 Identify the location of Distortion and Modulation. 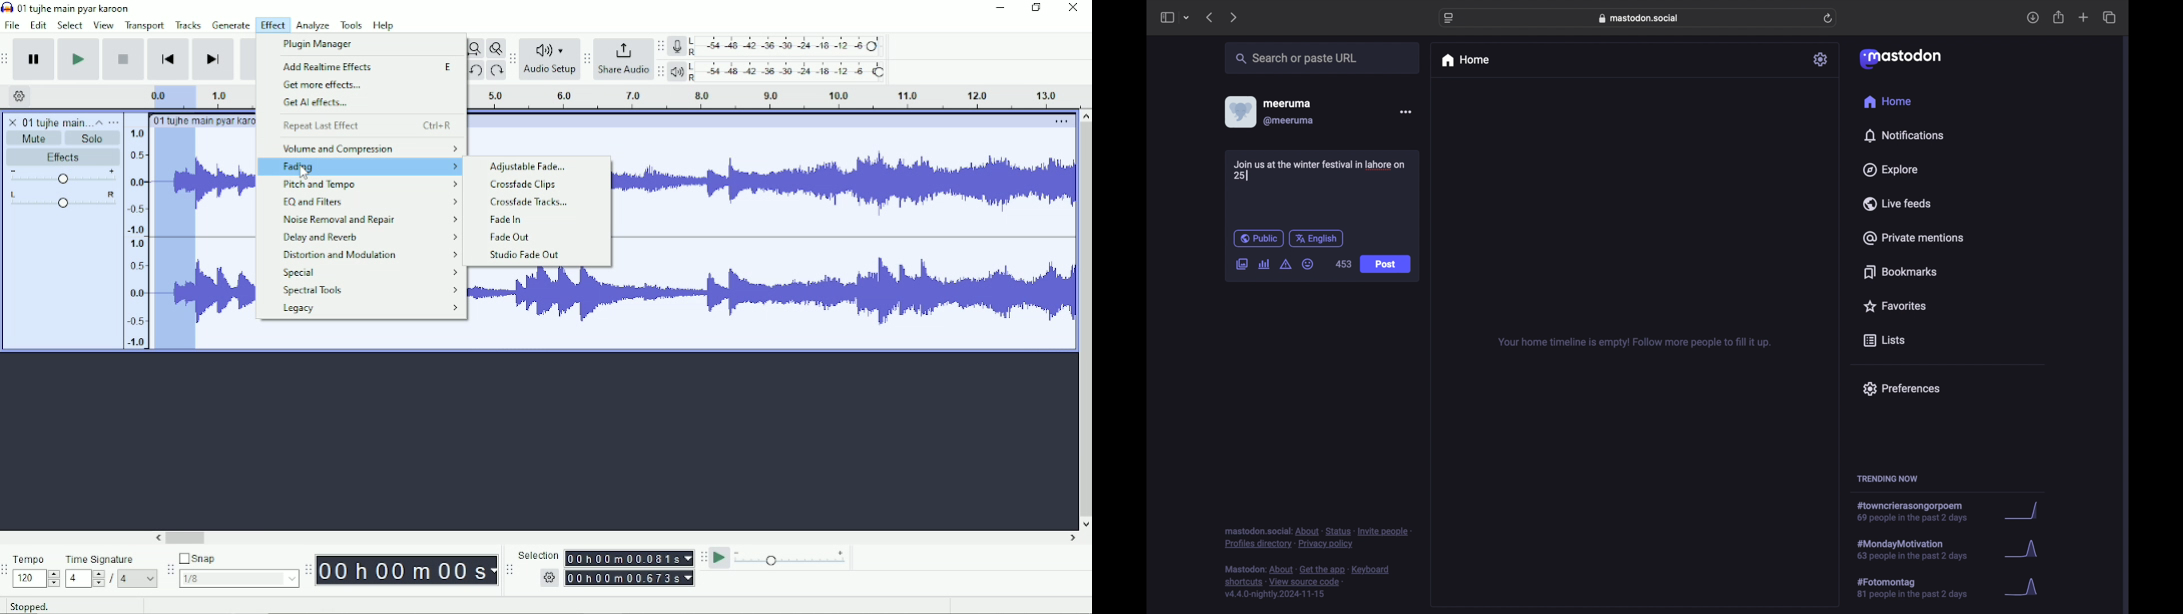
(372, 255).